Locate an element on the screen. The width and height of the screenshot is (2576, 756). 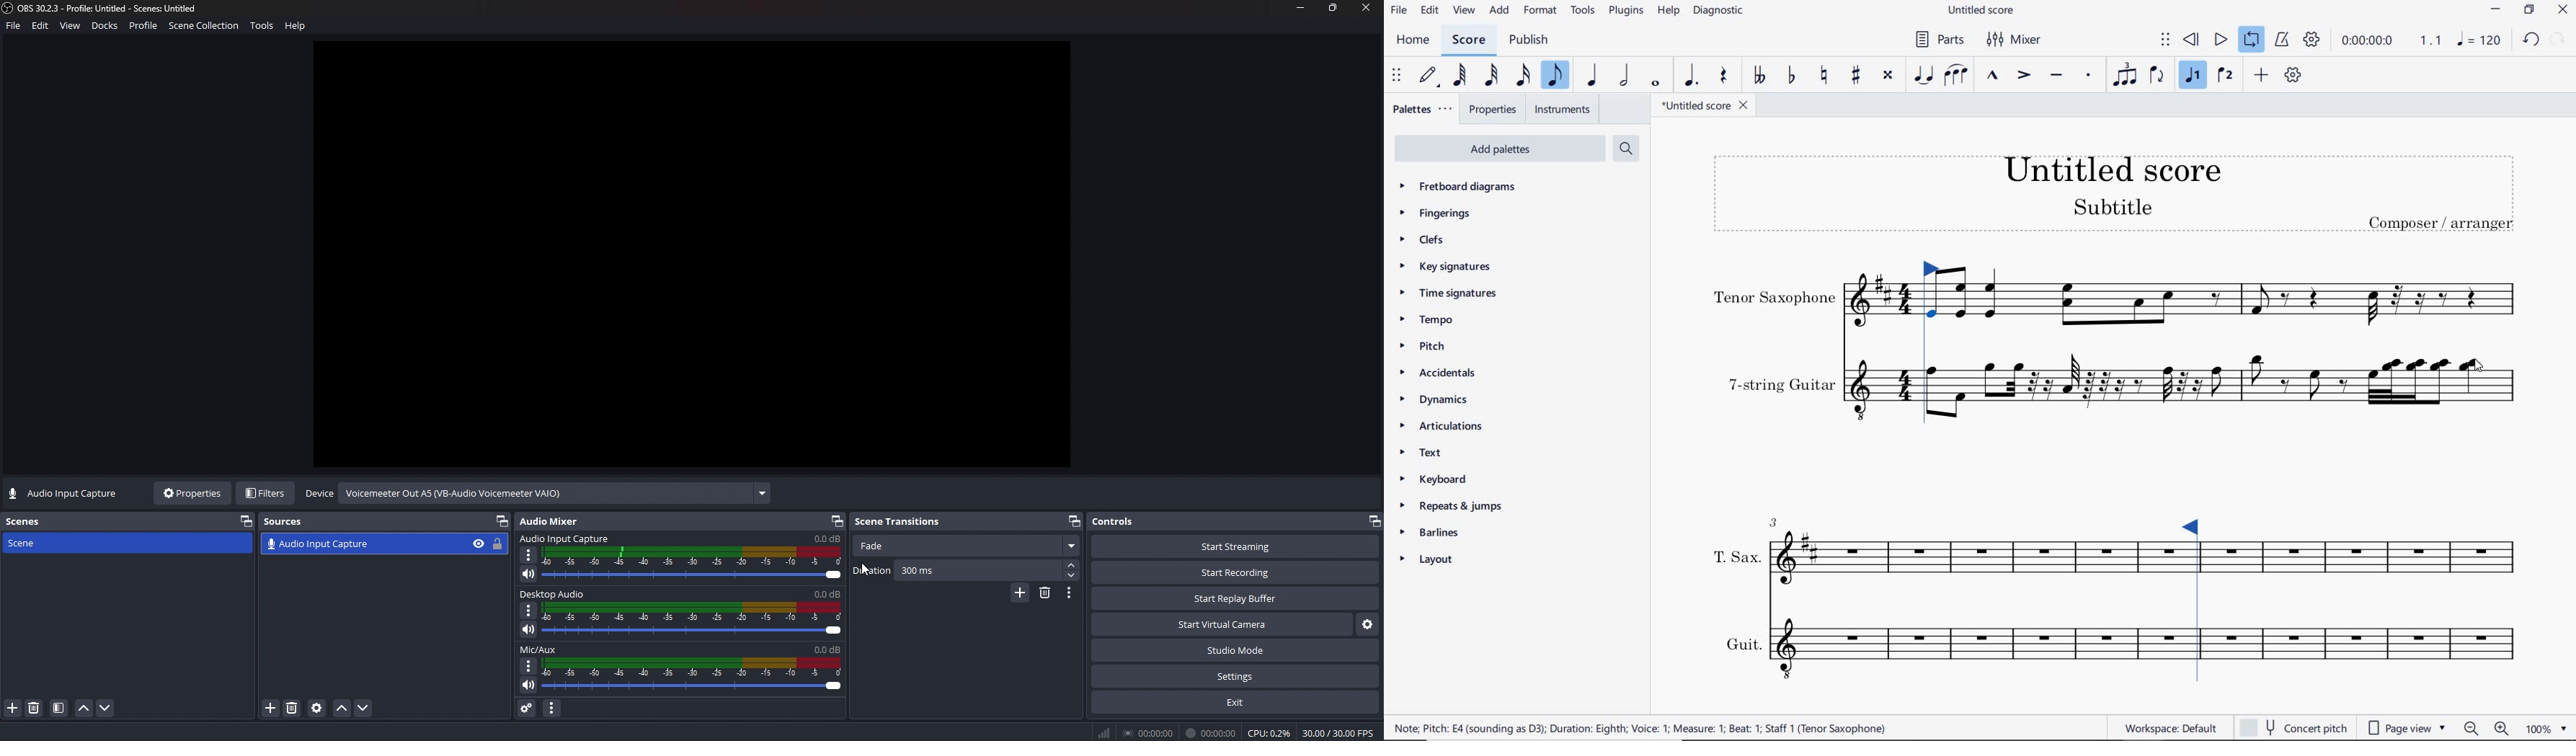
FILE is located at coordinates (1399, 12).